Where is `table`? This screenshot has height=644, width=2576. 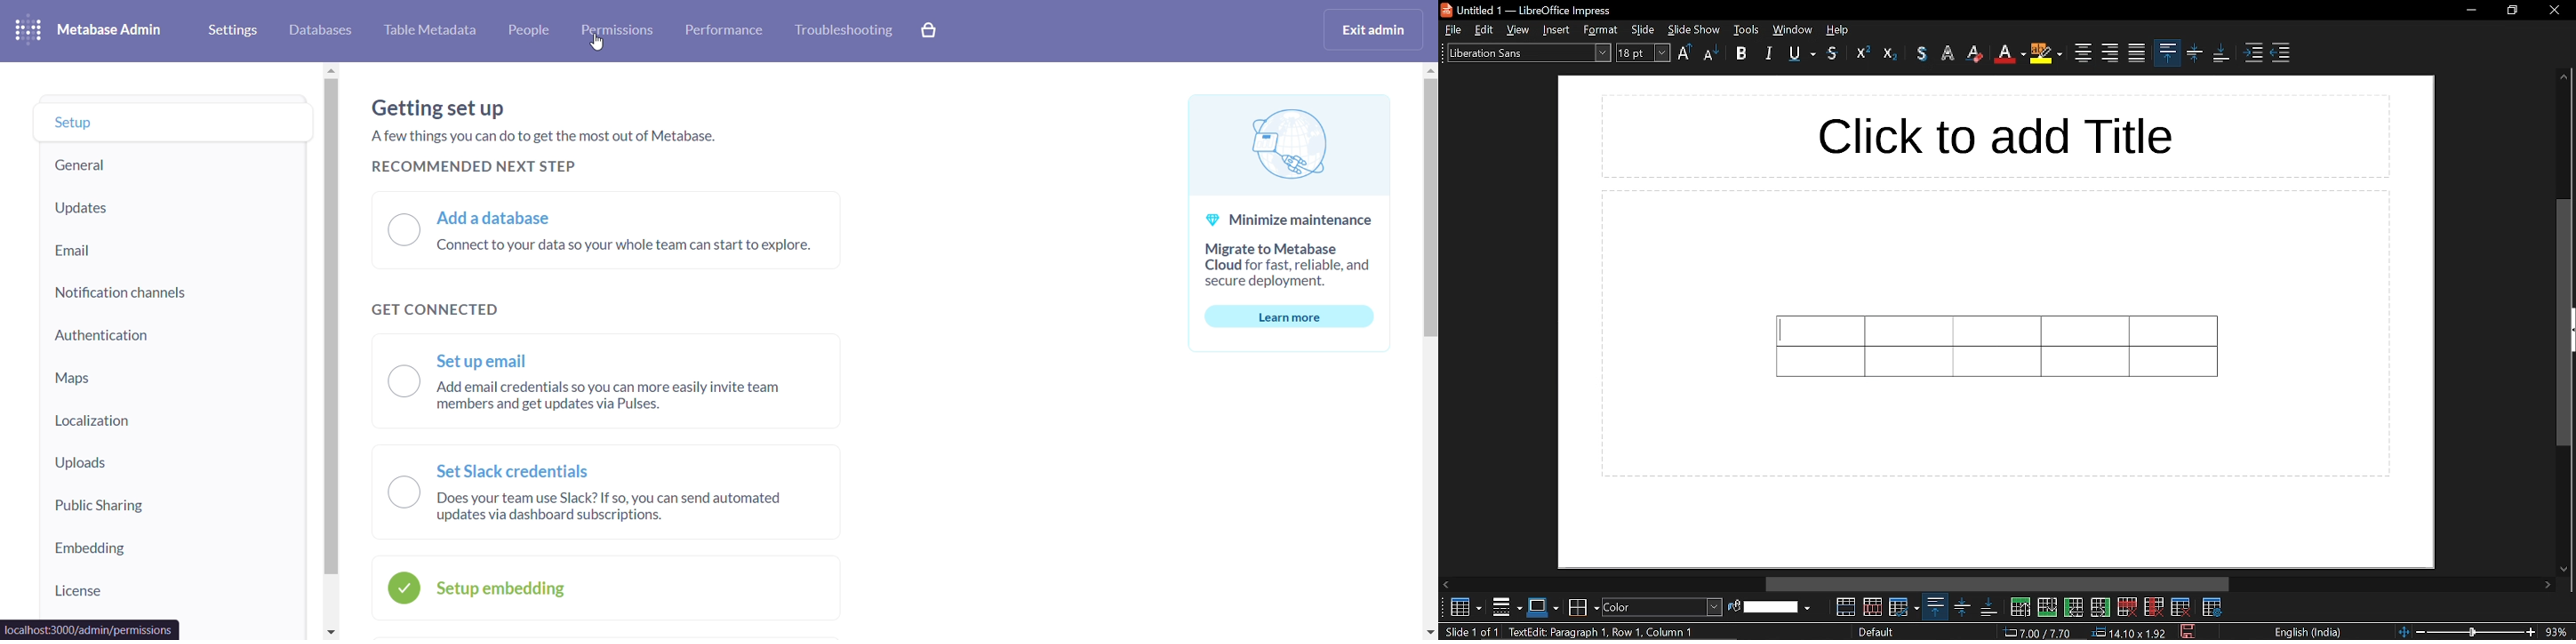
table is located at coordinates (1461, 608).